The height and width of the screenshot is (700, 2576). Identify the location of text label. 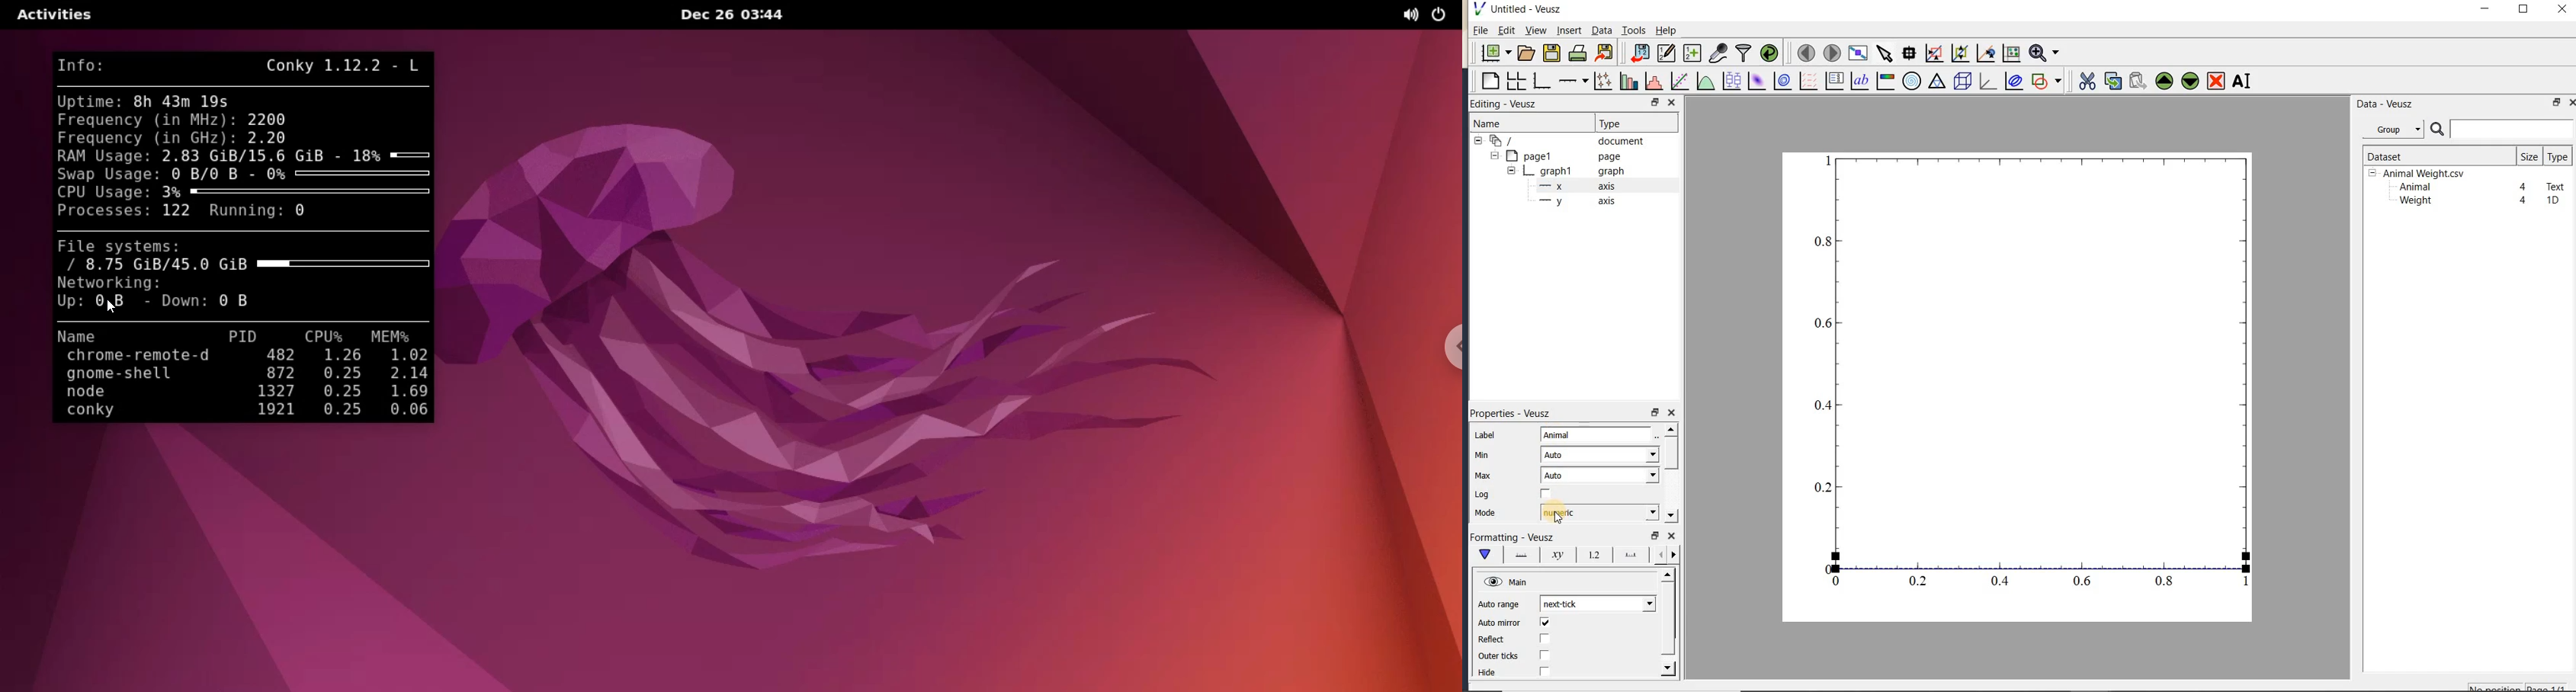
(1859, 82).